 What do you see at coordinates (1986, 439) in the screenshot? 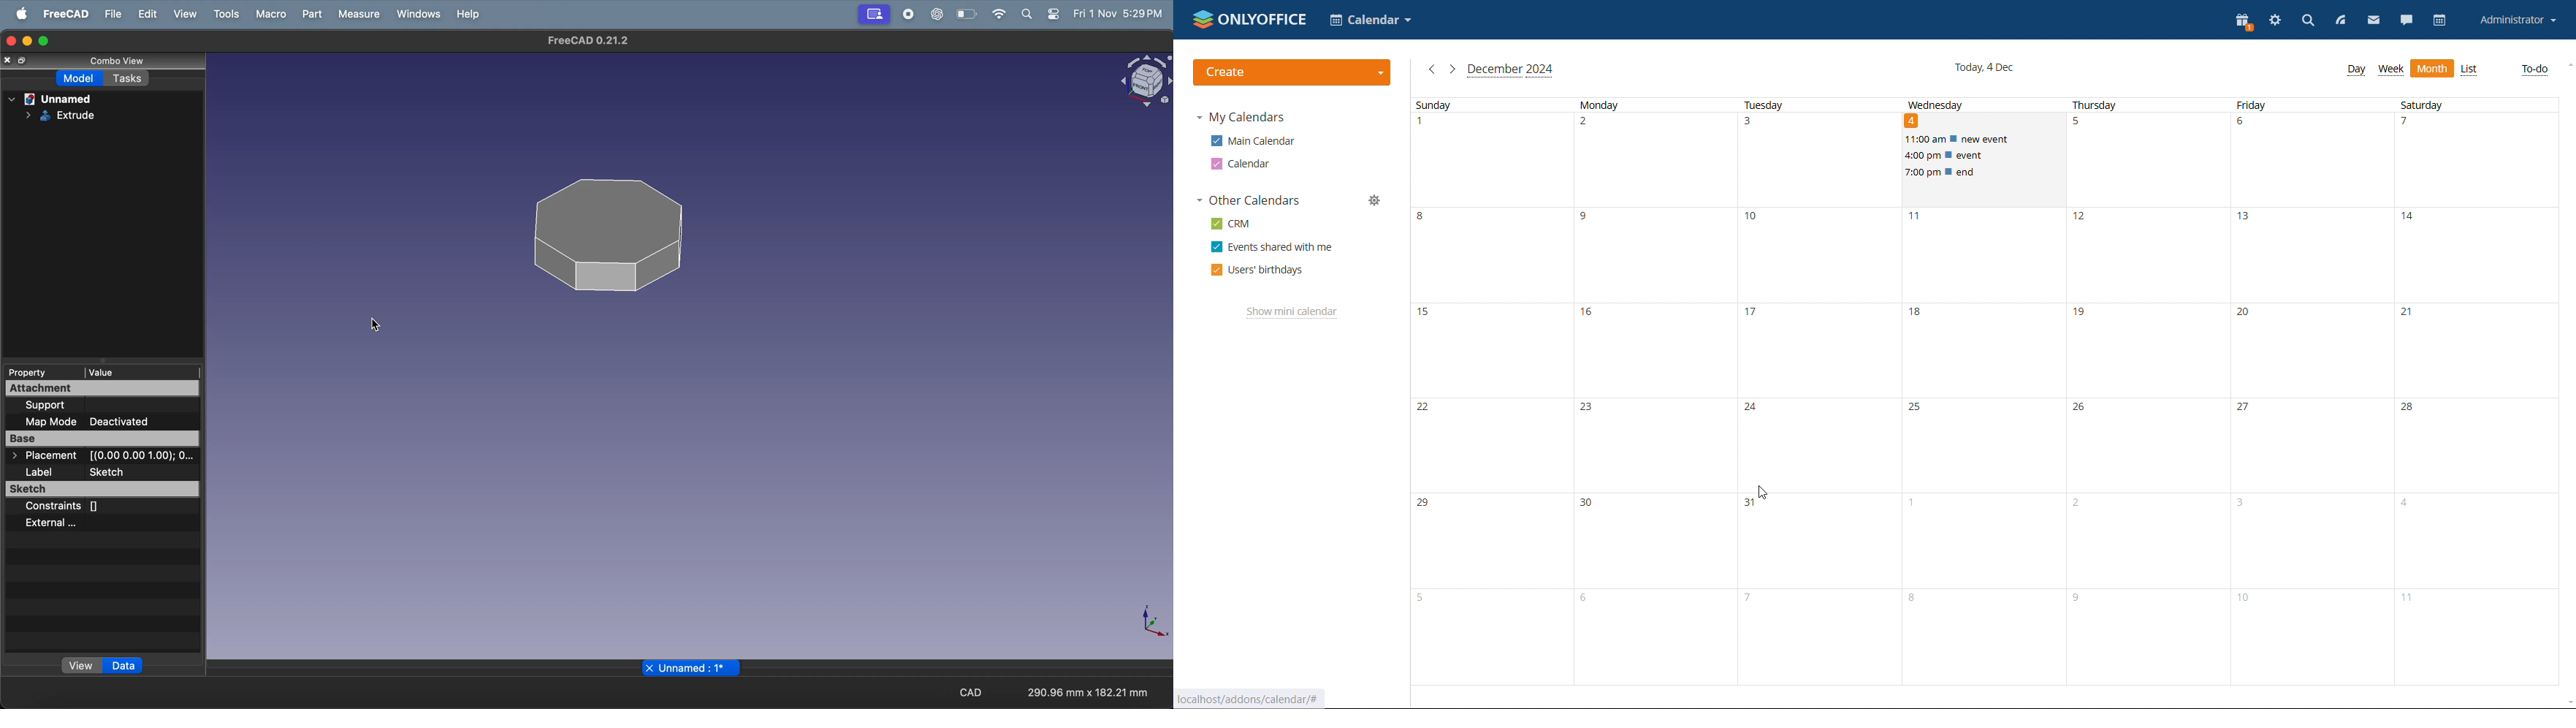
I see `wednesday` at bounding box center [1986, 439].